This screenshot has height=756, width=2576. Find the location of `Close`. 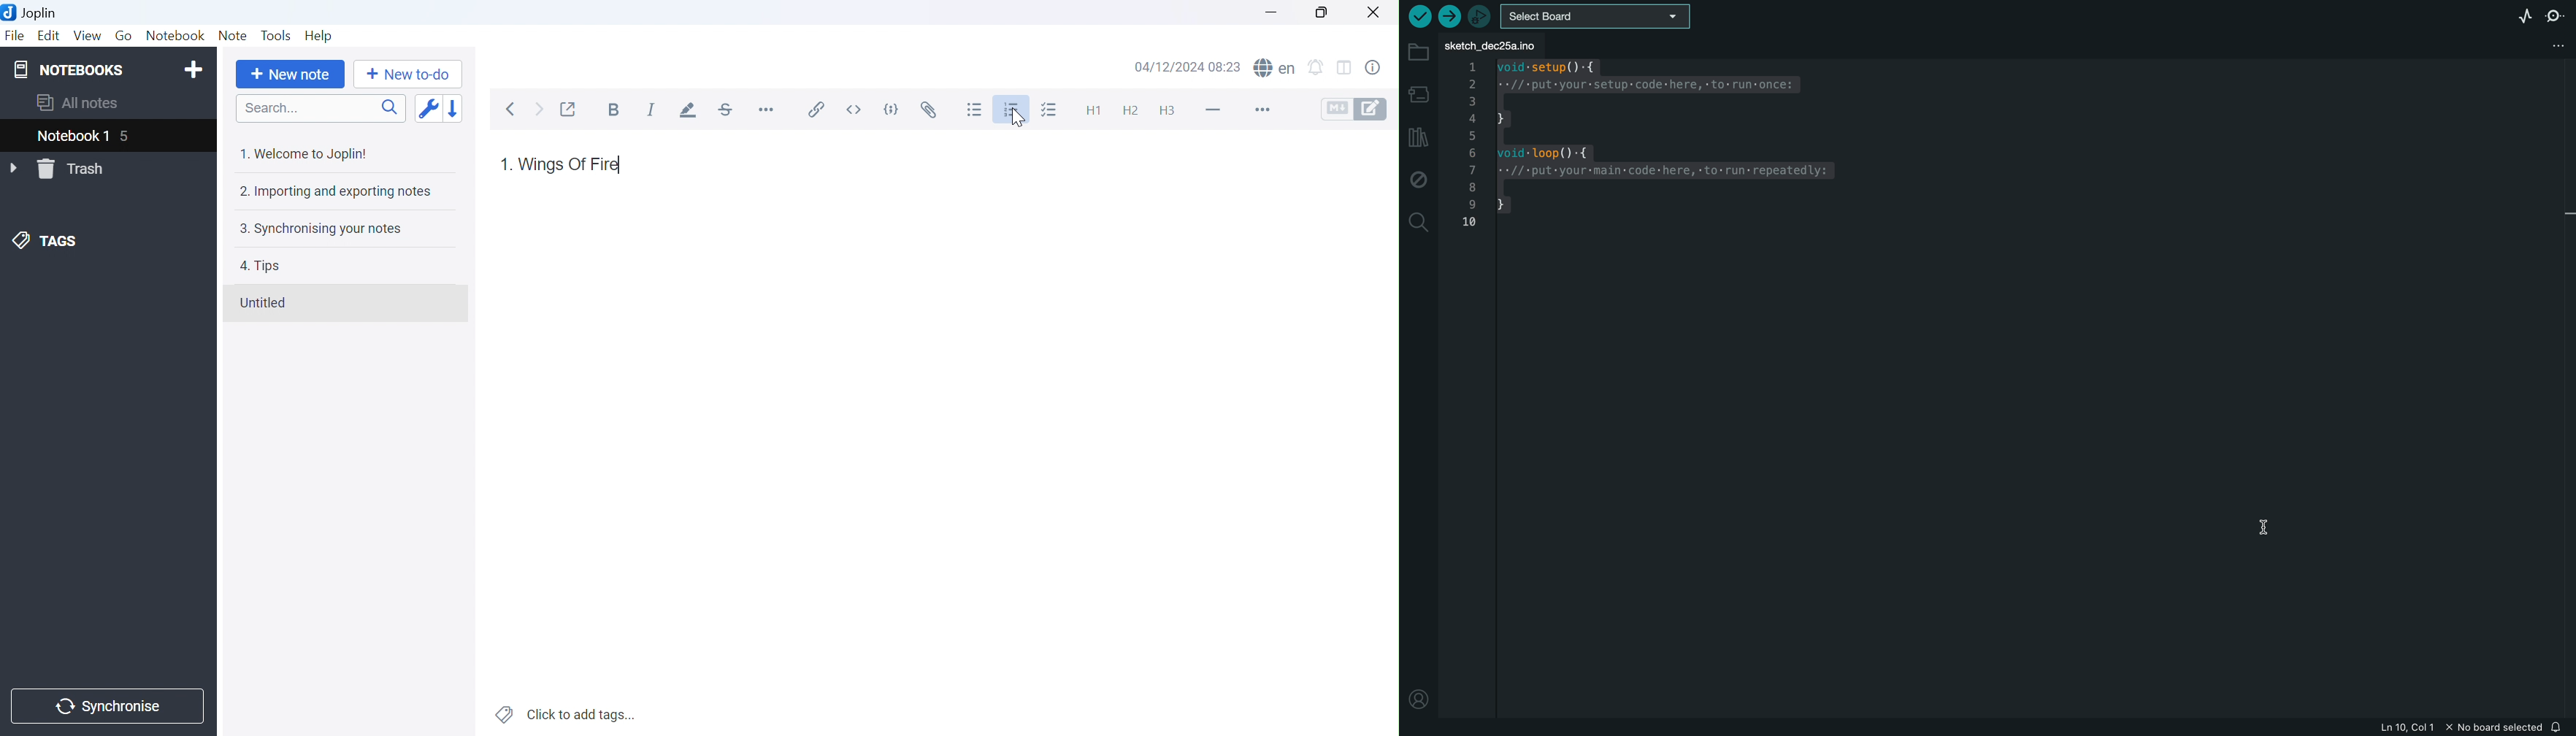

Close is located at coordinates (1375, 10).